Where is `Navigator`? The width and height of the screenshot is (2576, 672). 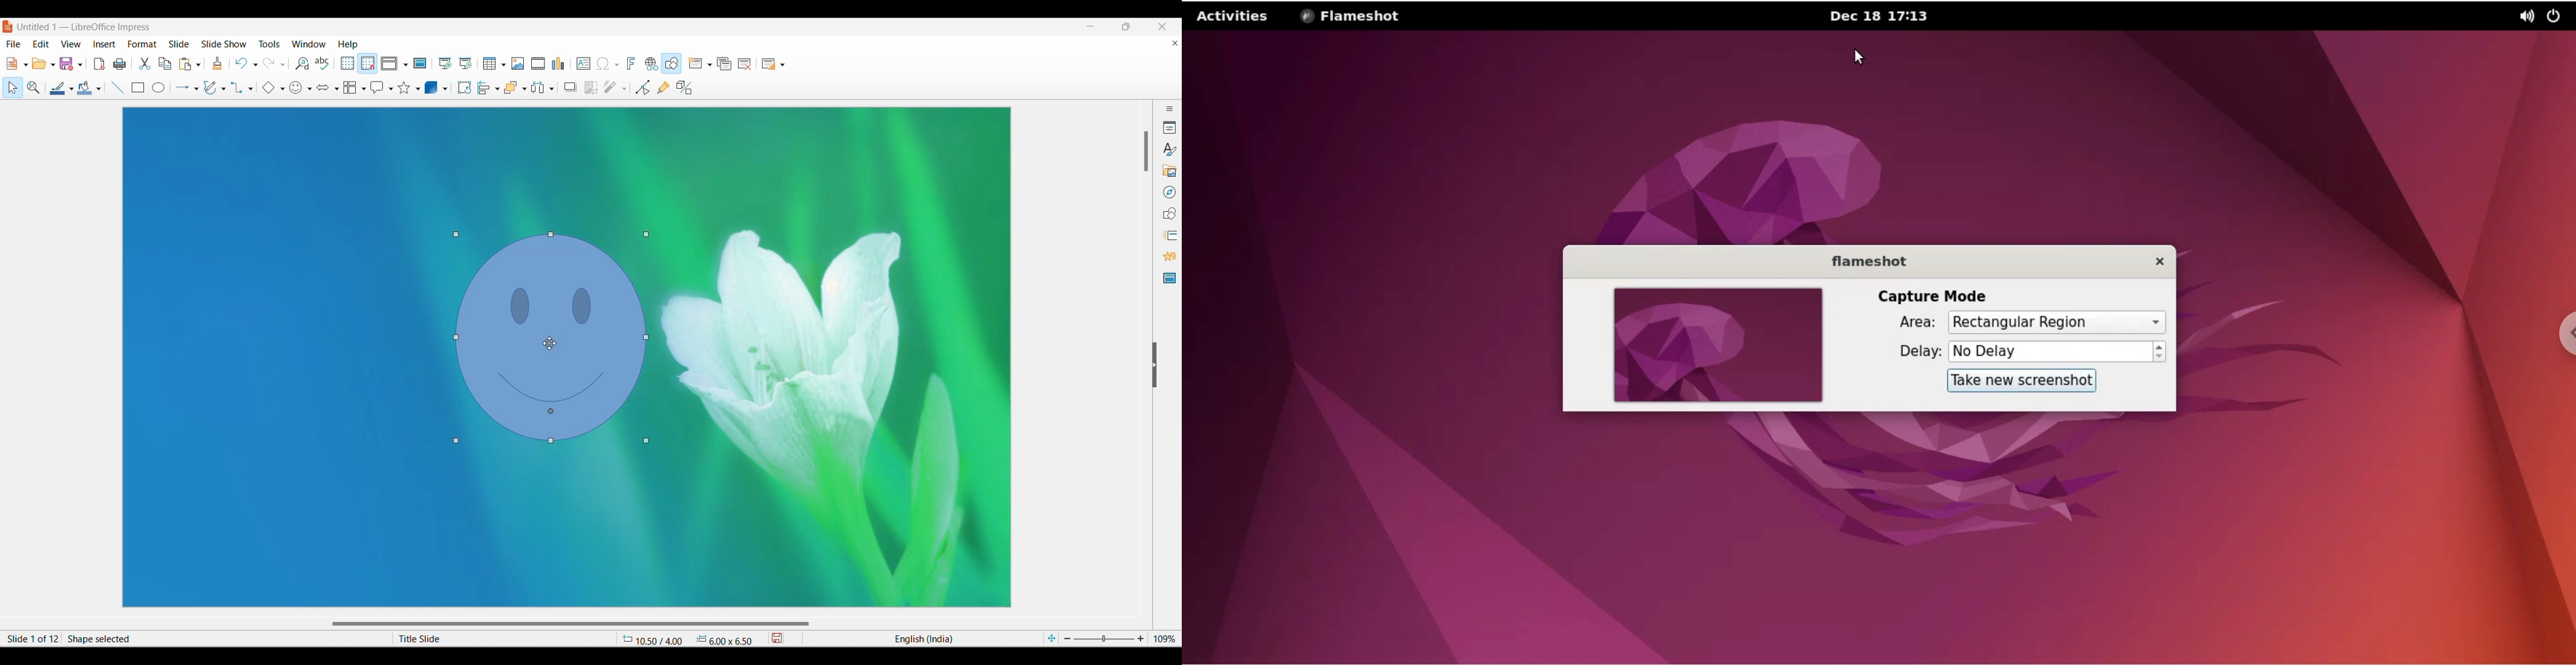
Navigator is located at coordinates (1171, 192).